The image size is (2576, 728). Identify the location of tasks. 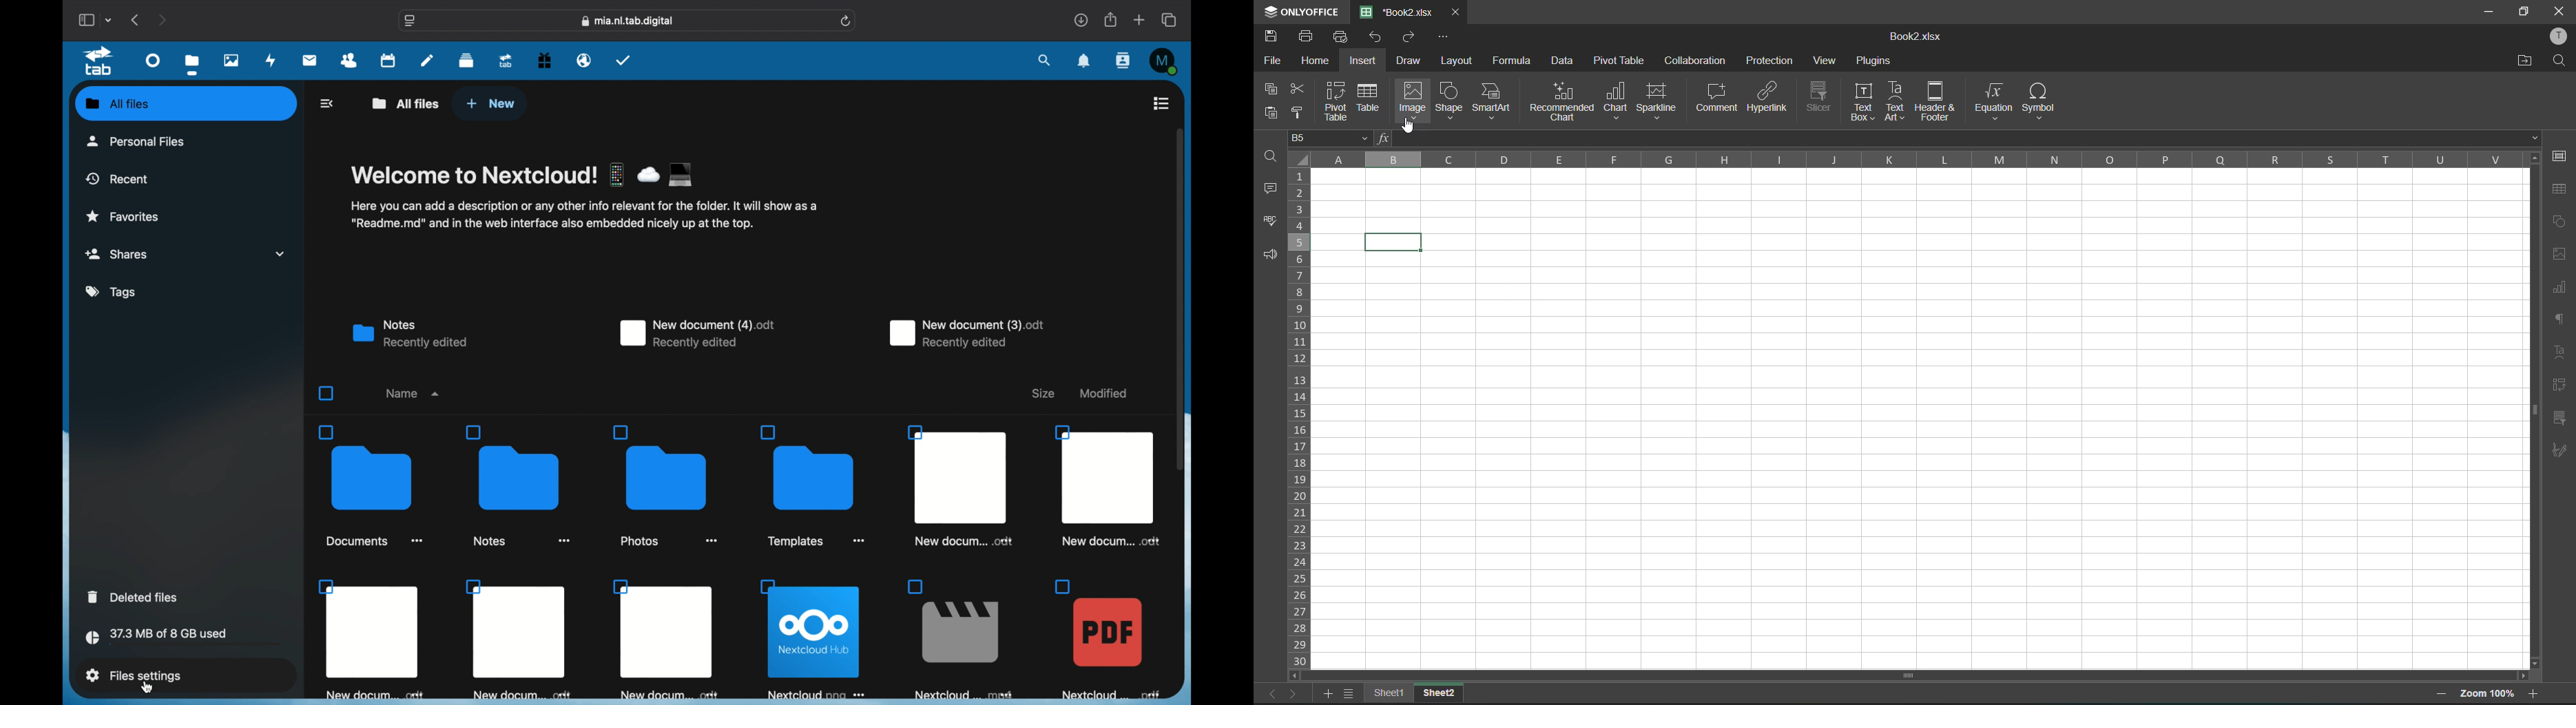
(624, 61).